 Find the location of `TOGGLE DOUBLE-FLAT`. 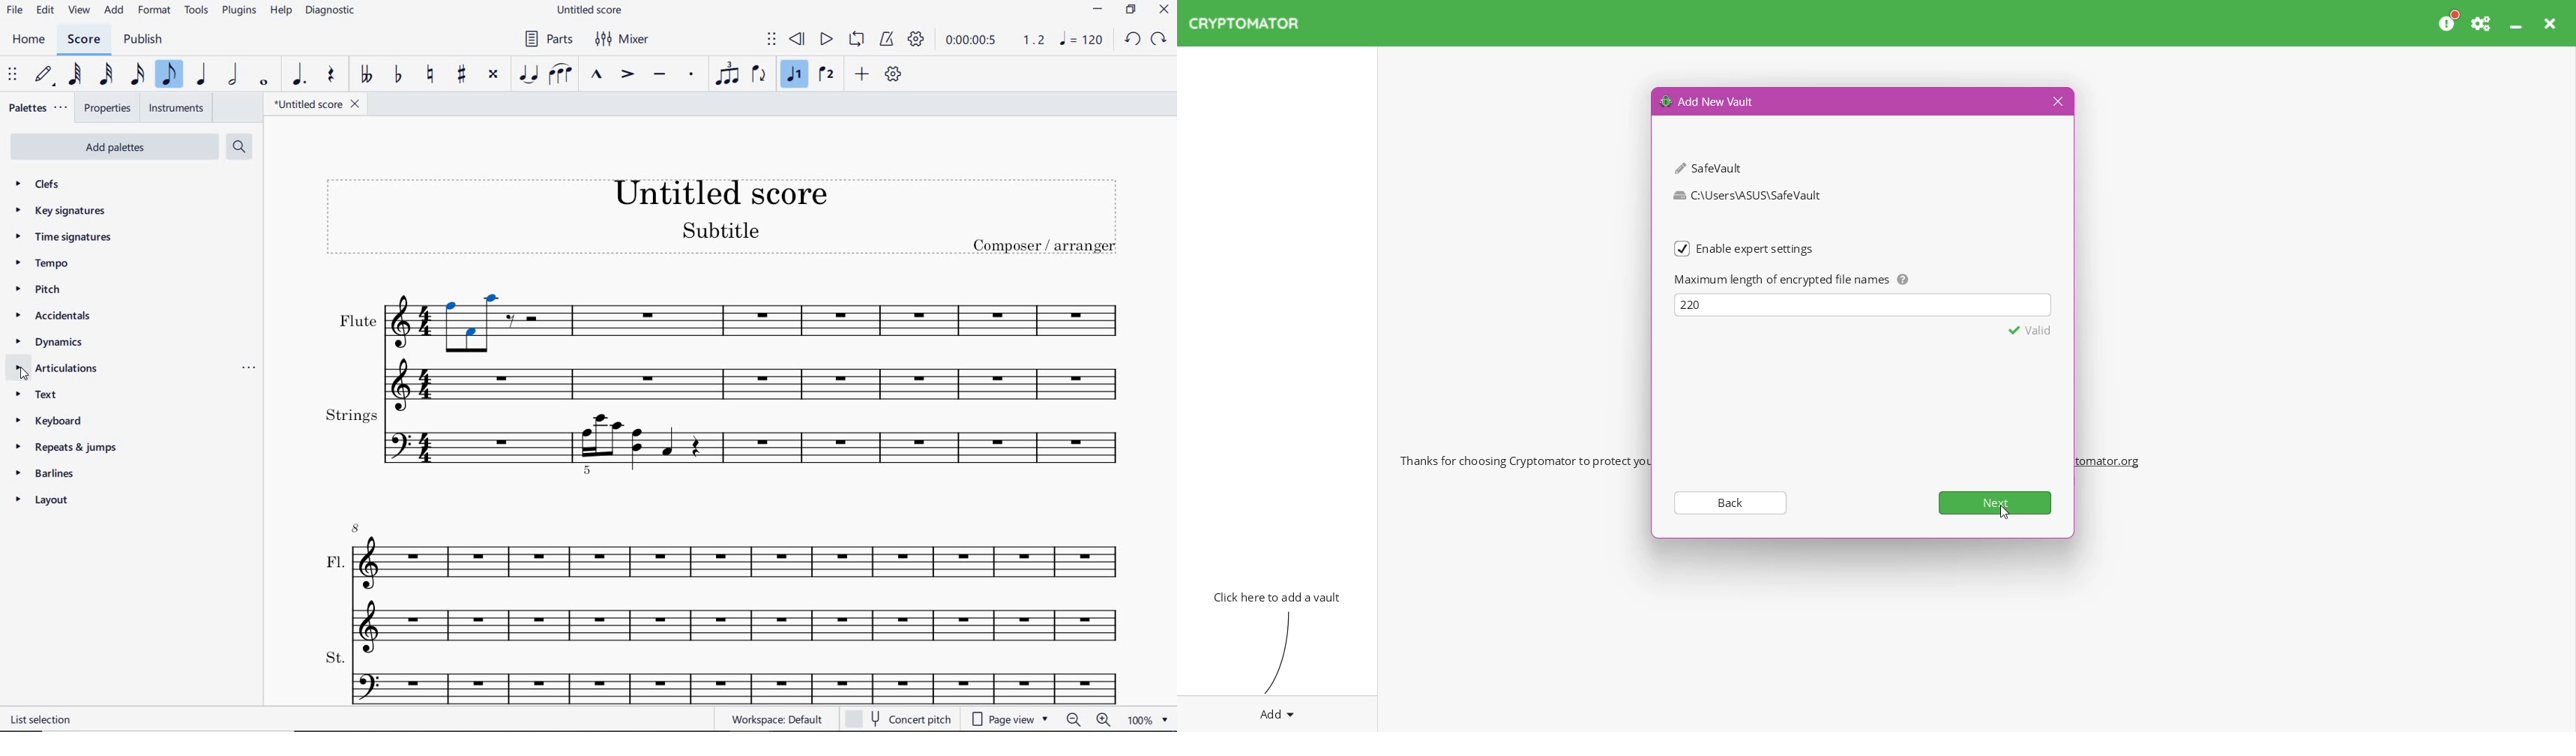

TOGGLE DOUBLE-FLAT is located at coordinates (367, 75).